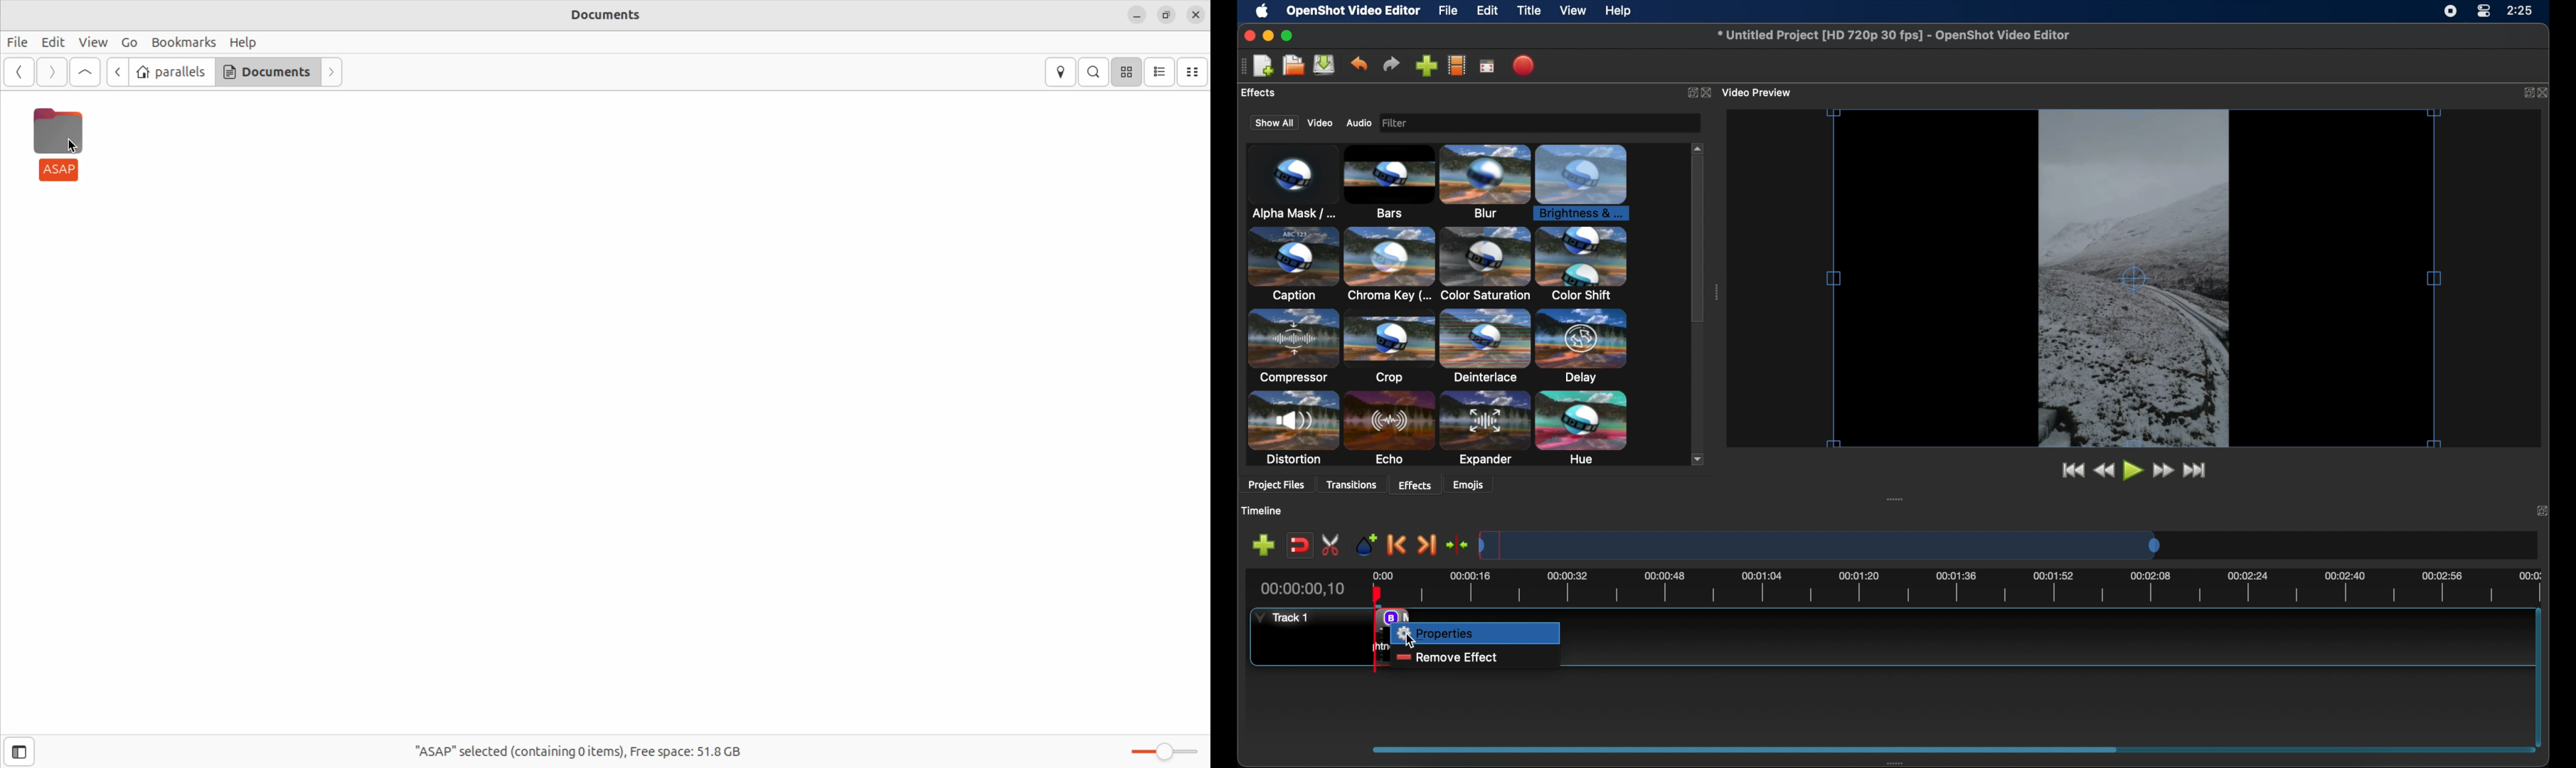 This screenshot has width=2576, height=784. I want to click on expander, so click(1484, 429).